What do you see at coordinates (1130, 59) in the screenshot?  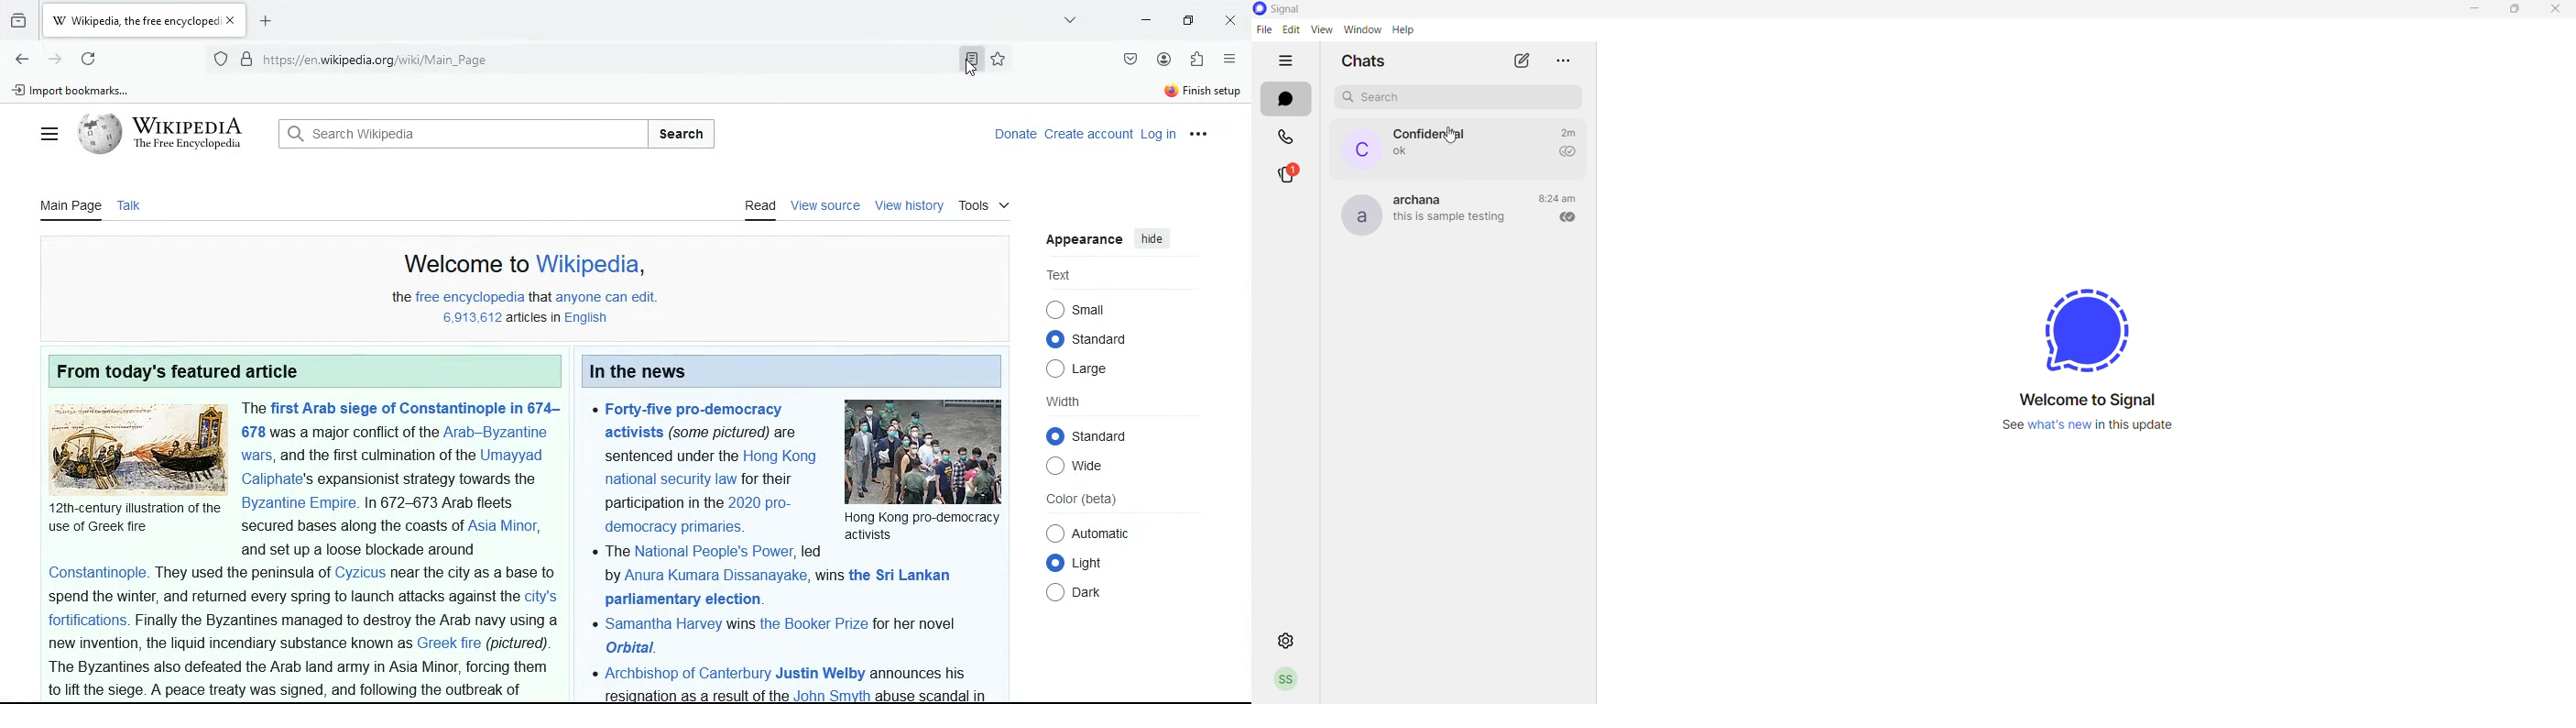 I see `save` at bounding box center [1130, 59].